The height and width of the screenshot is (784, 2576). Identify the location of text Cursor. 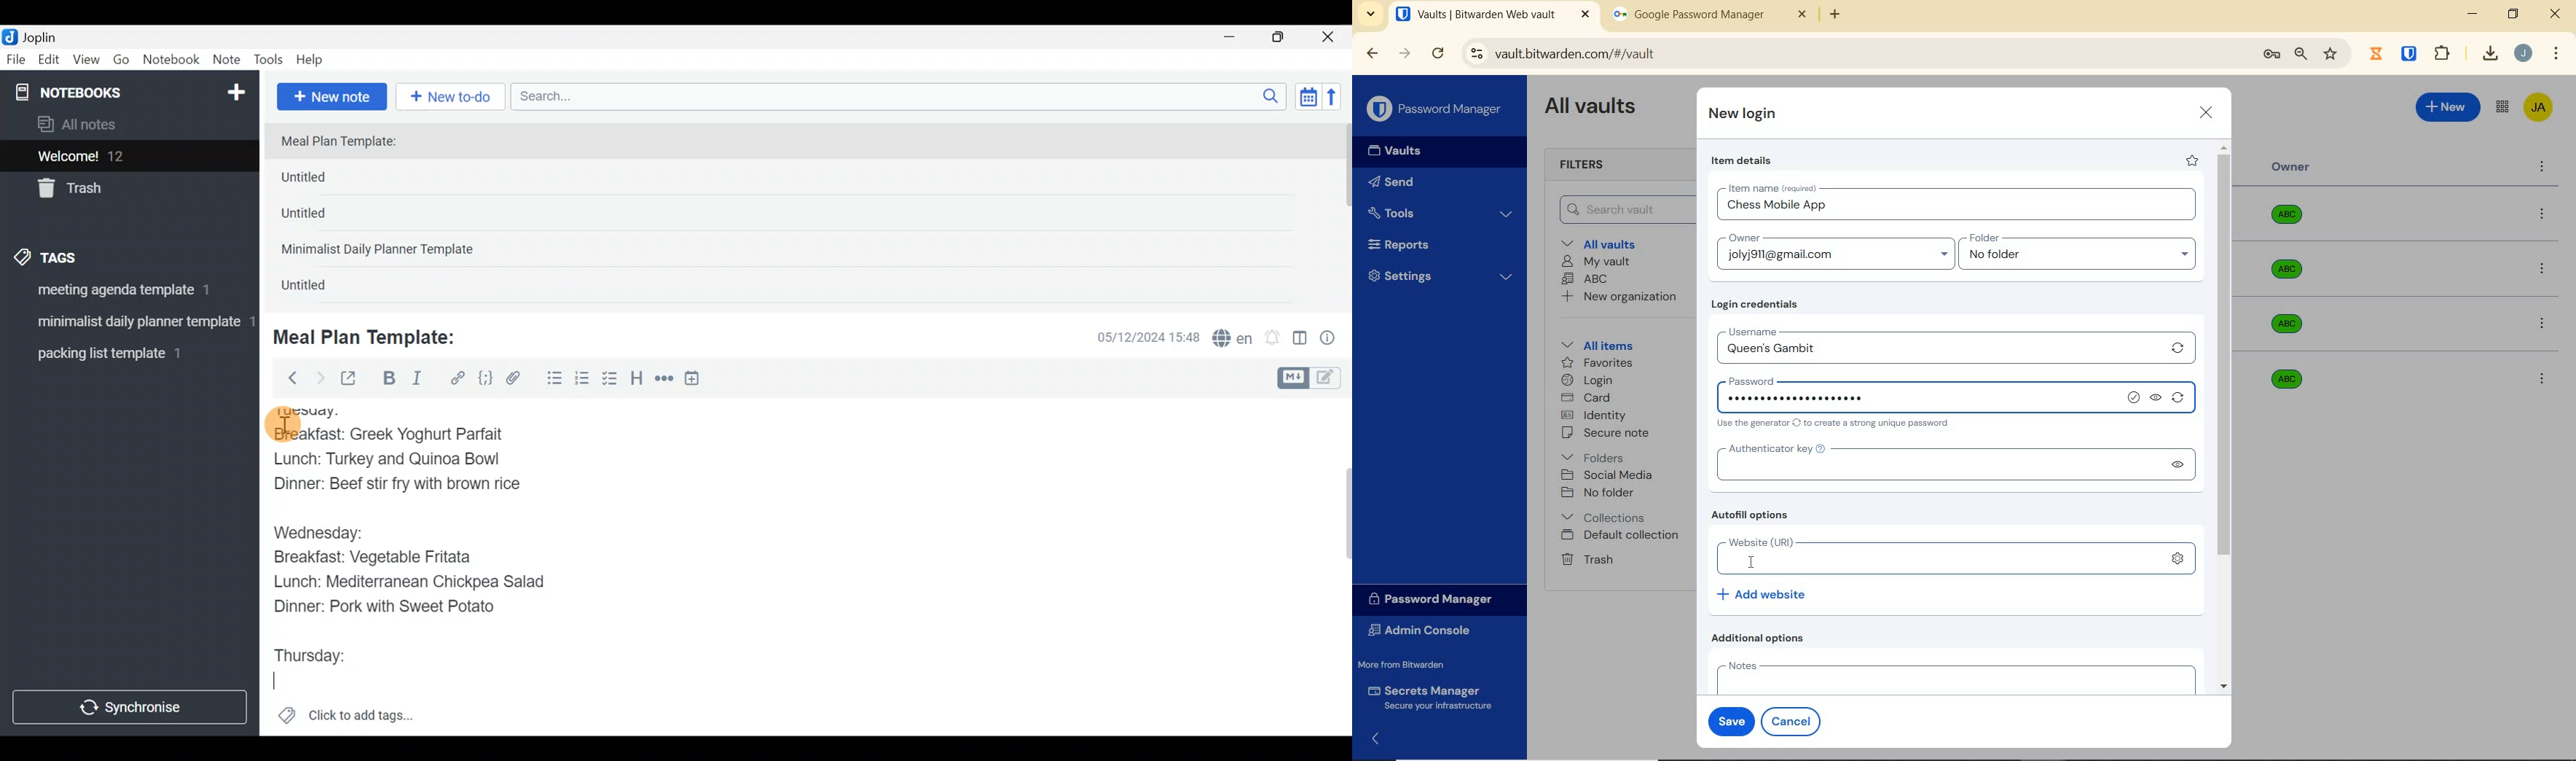
(273, 685).